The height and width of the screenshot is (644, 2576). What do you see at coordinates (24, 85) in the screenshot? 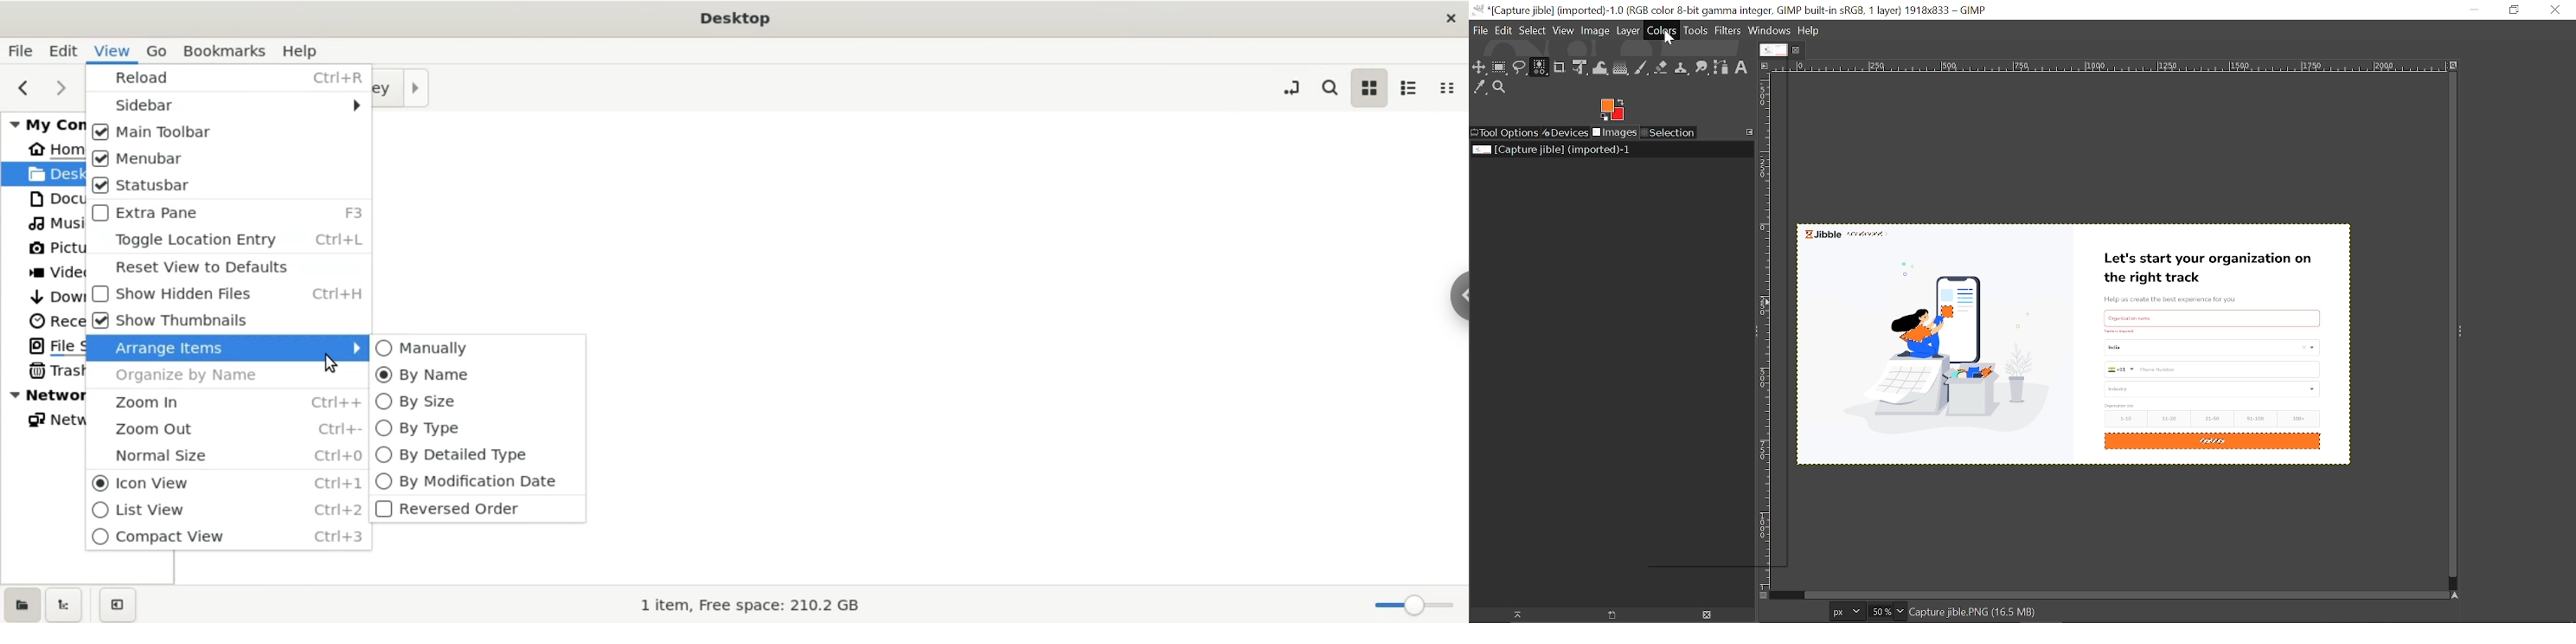
I see `previous` at bounding box center [24, 85].